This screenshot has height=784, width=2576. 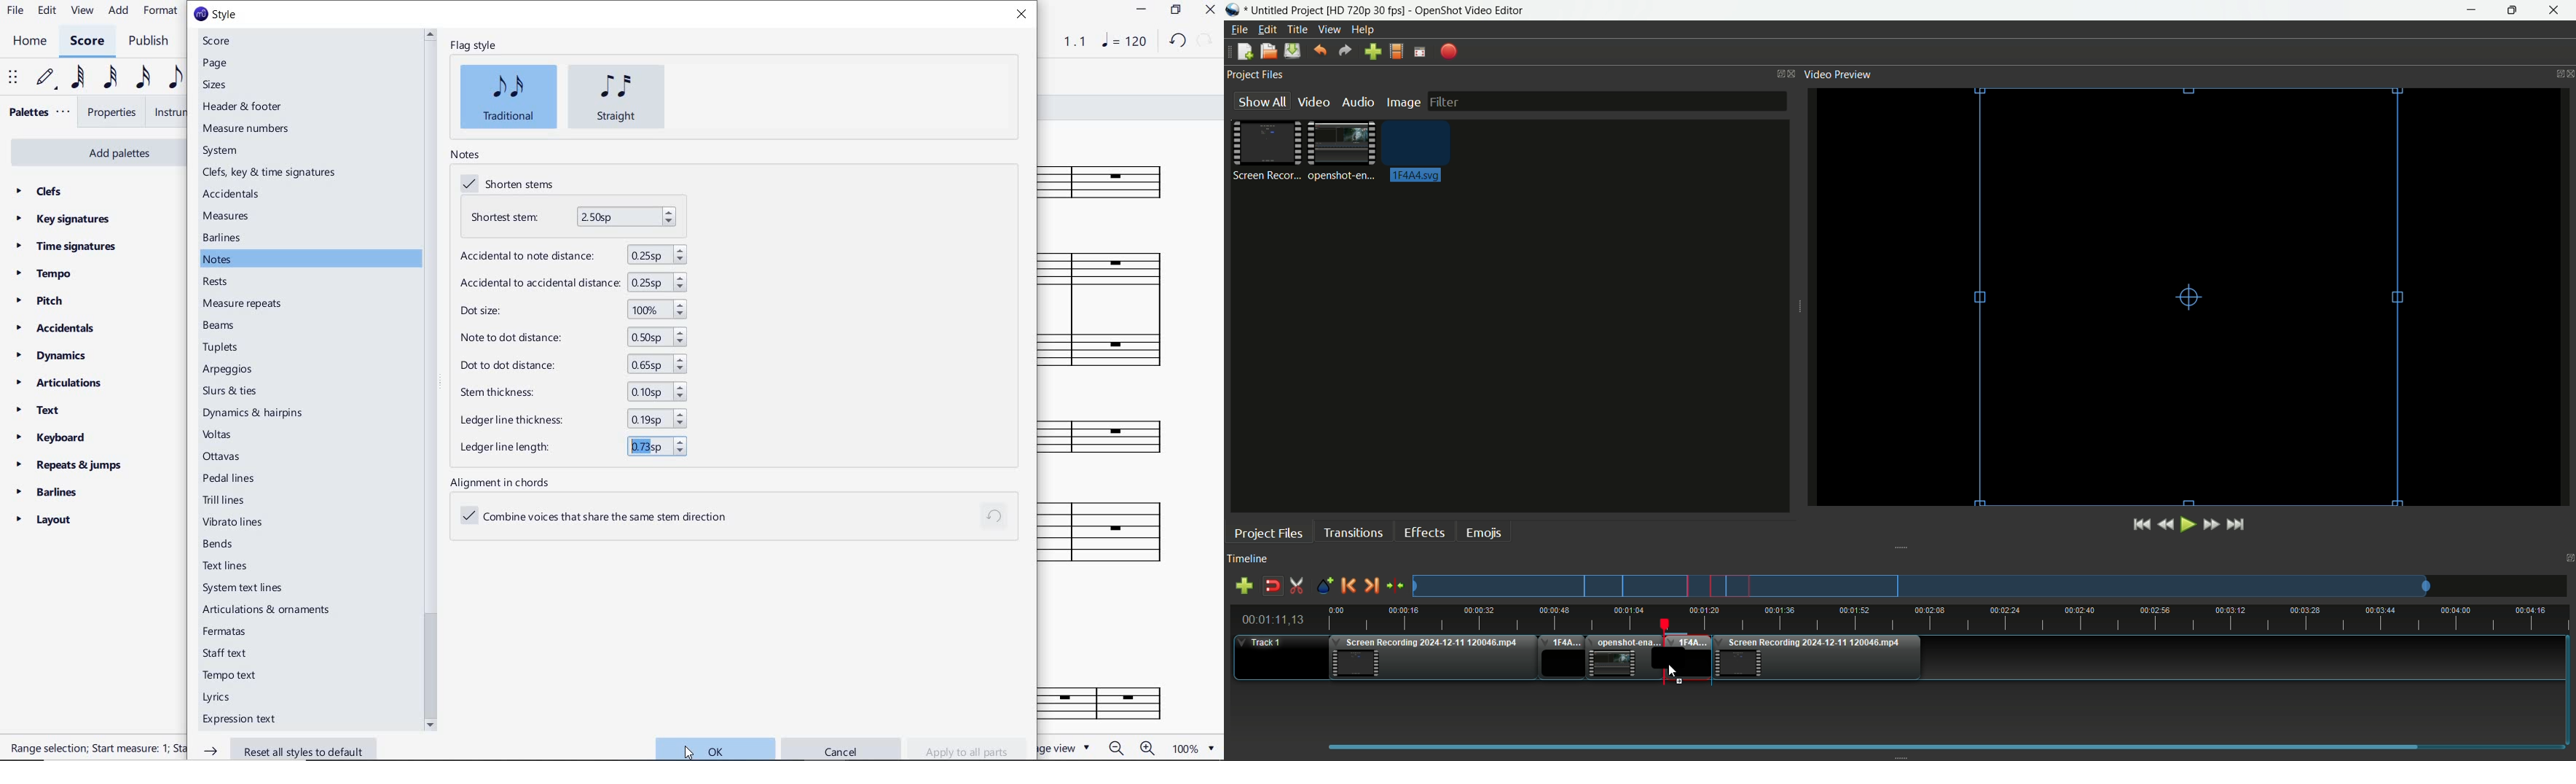 I want to click on cancel, so click(x=841, y=751).